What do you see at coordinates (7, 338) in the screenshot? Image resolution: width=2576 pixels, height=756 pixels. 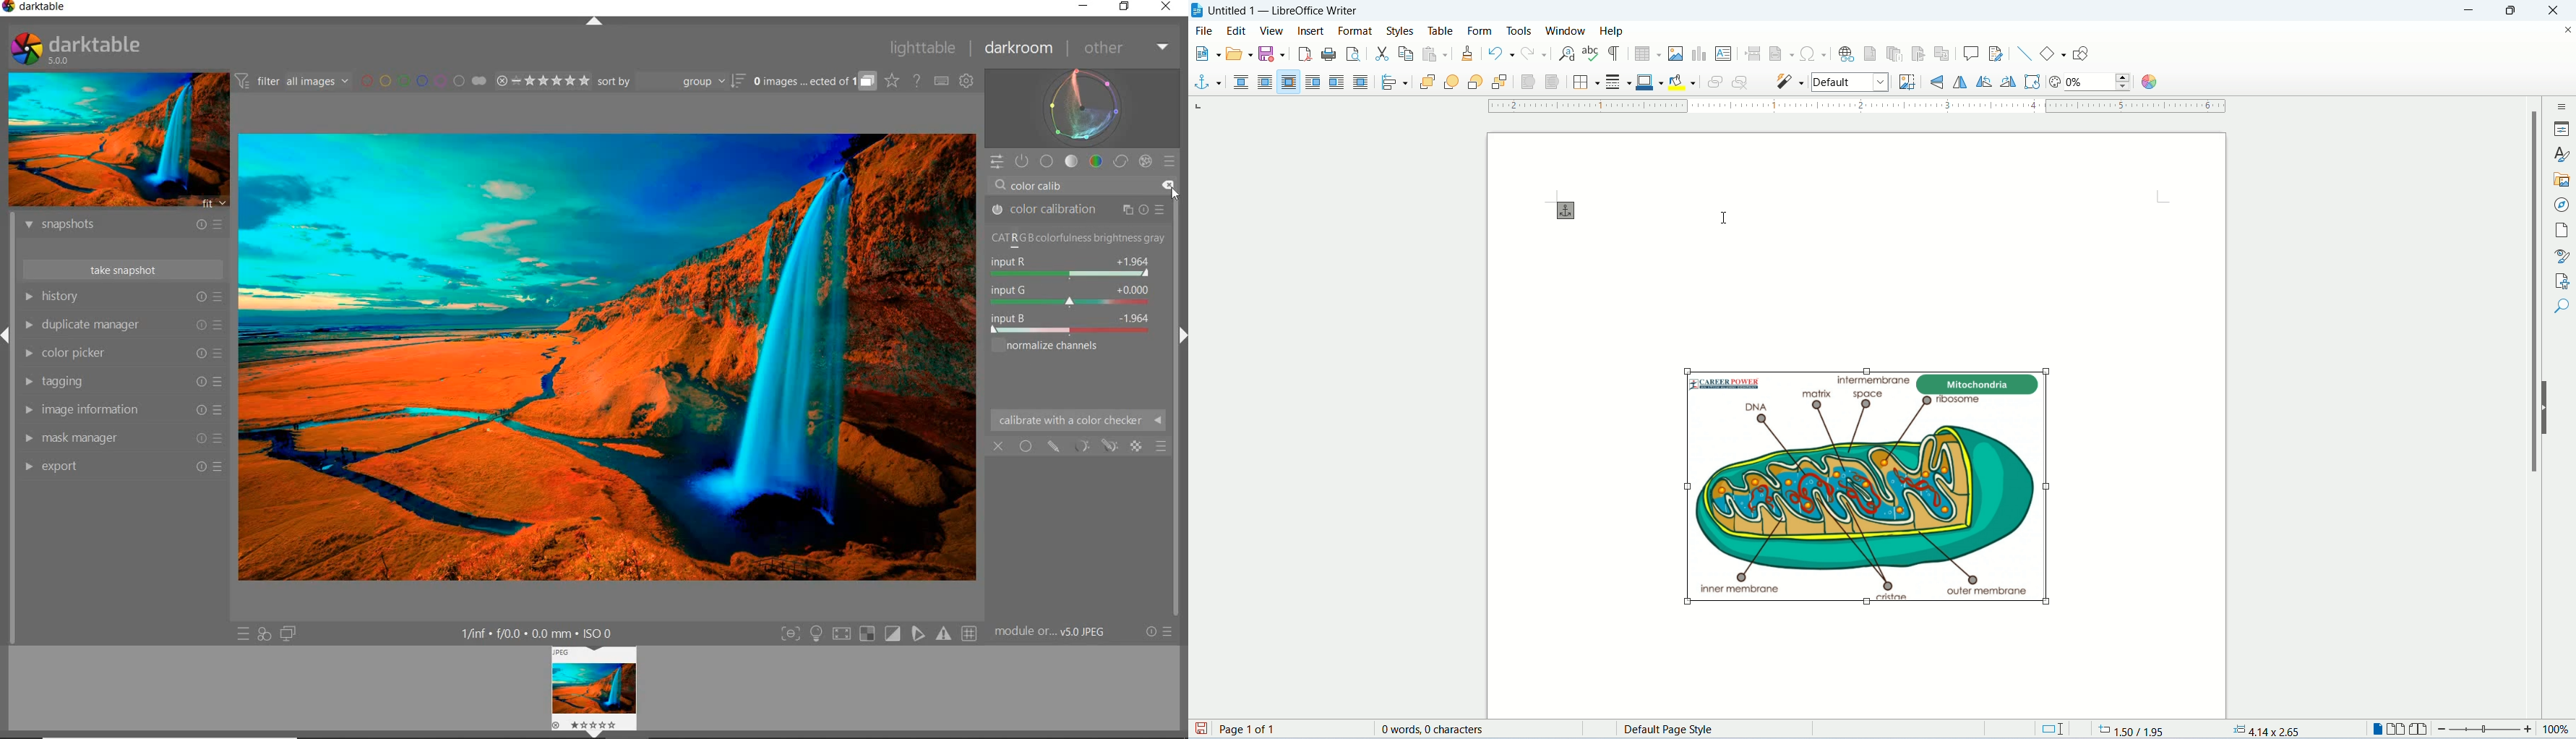 I see `Expand/Collapse` at bounding box center [7, 338].